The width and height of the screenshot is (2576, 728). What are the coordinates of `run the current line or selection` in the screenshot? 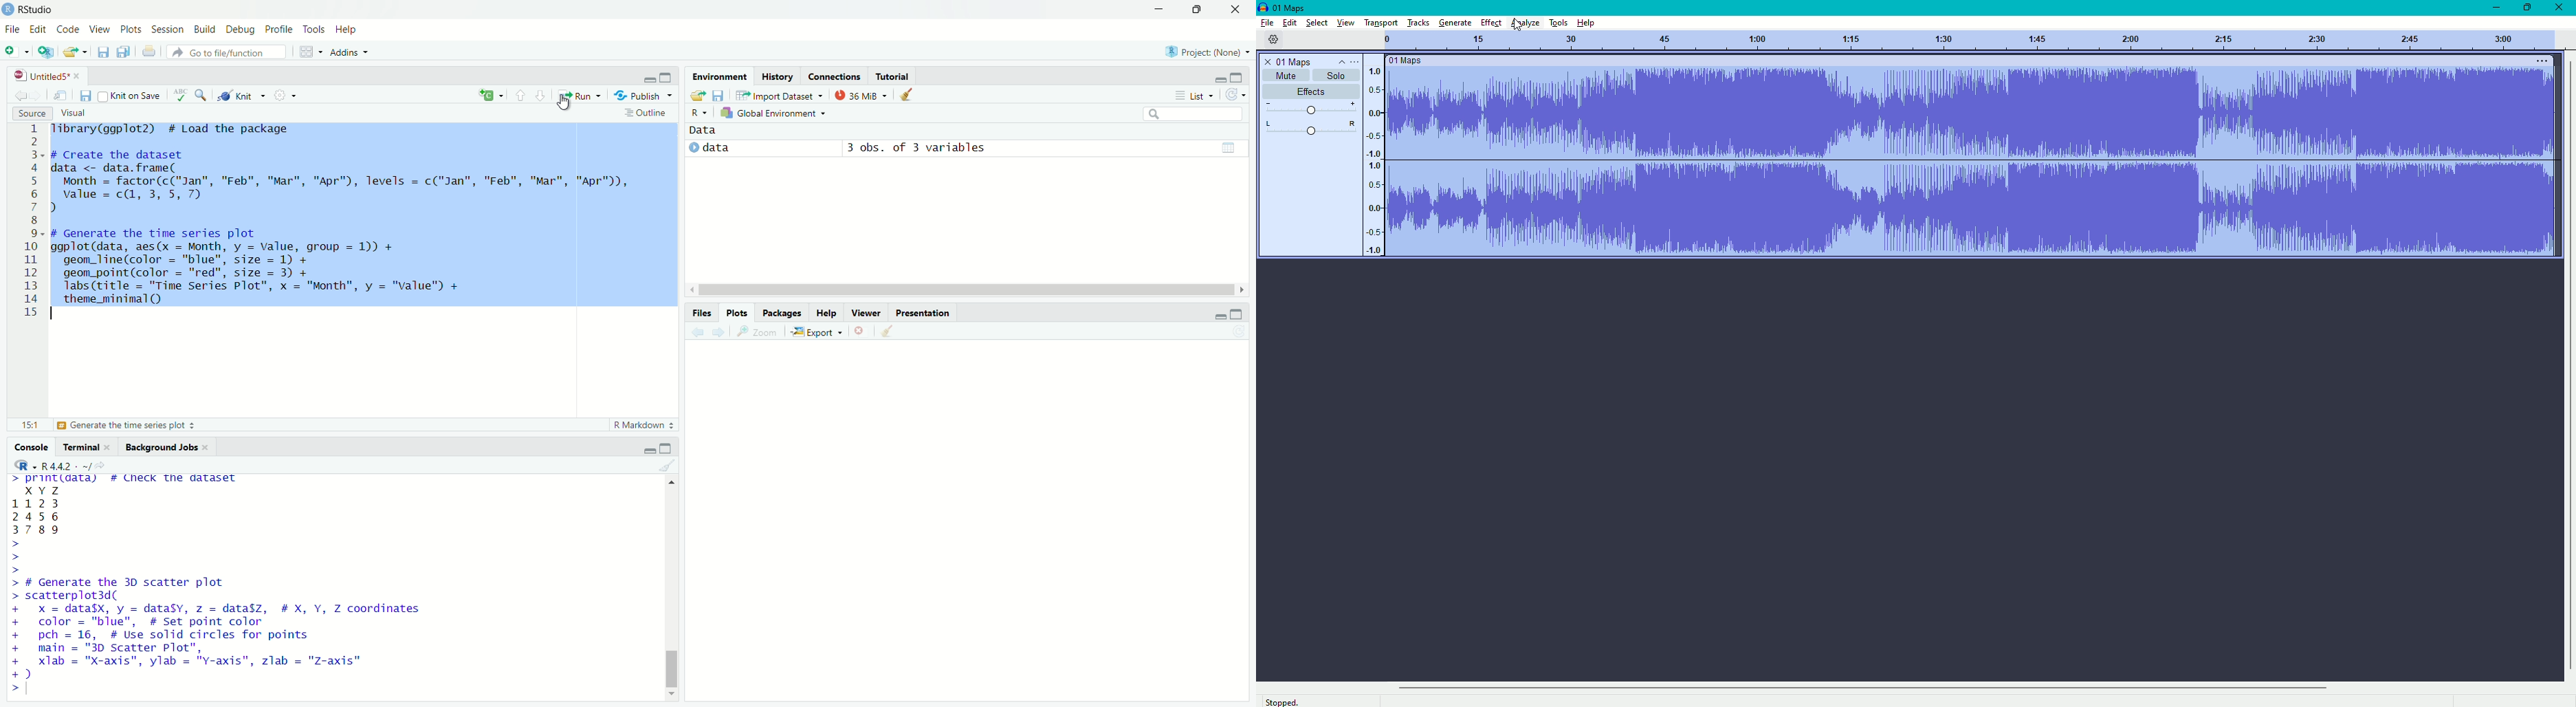 It's located at (580, 95).